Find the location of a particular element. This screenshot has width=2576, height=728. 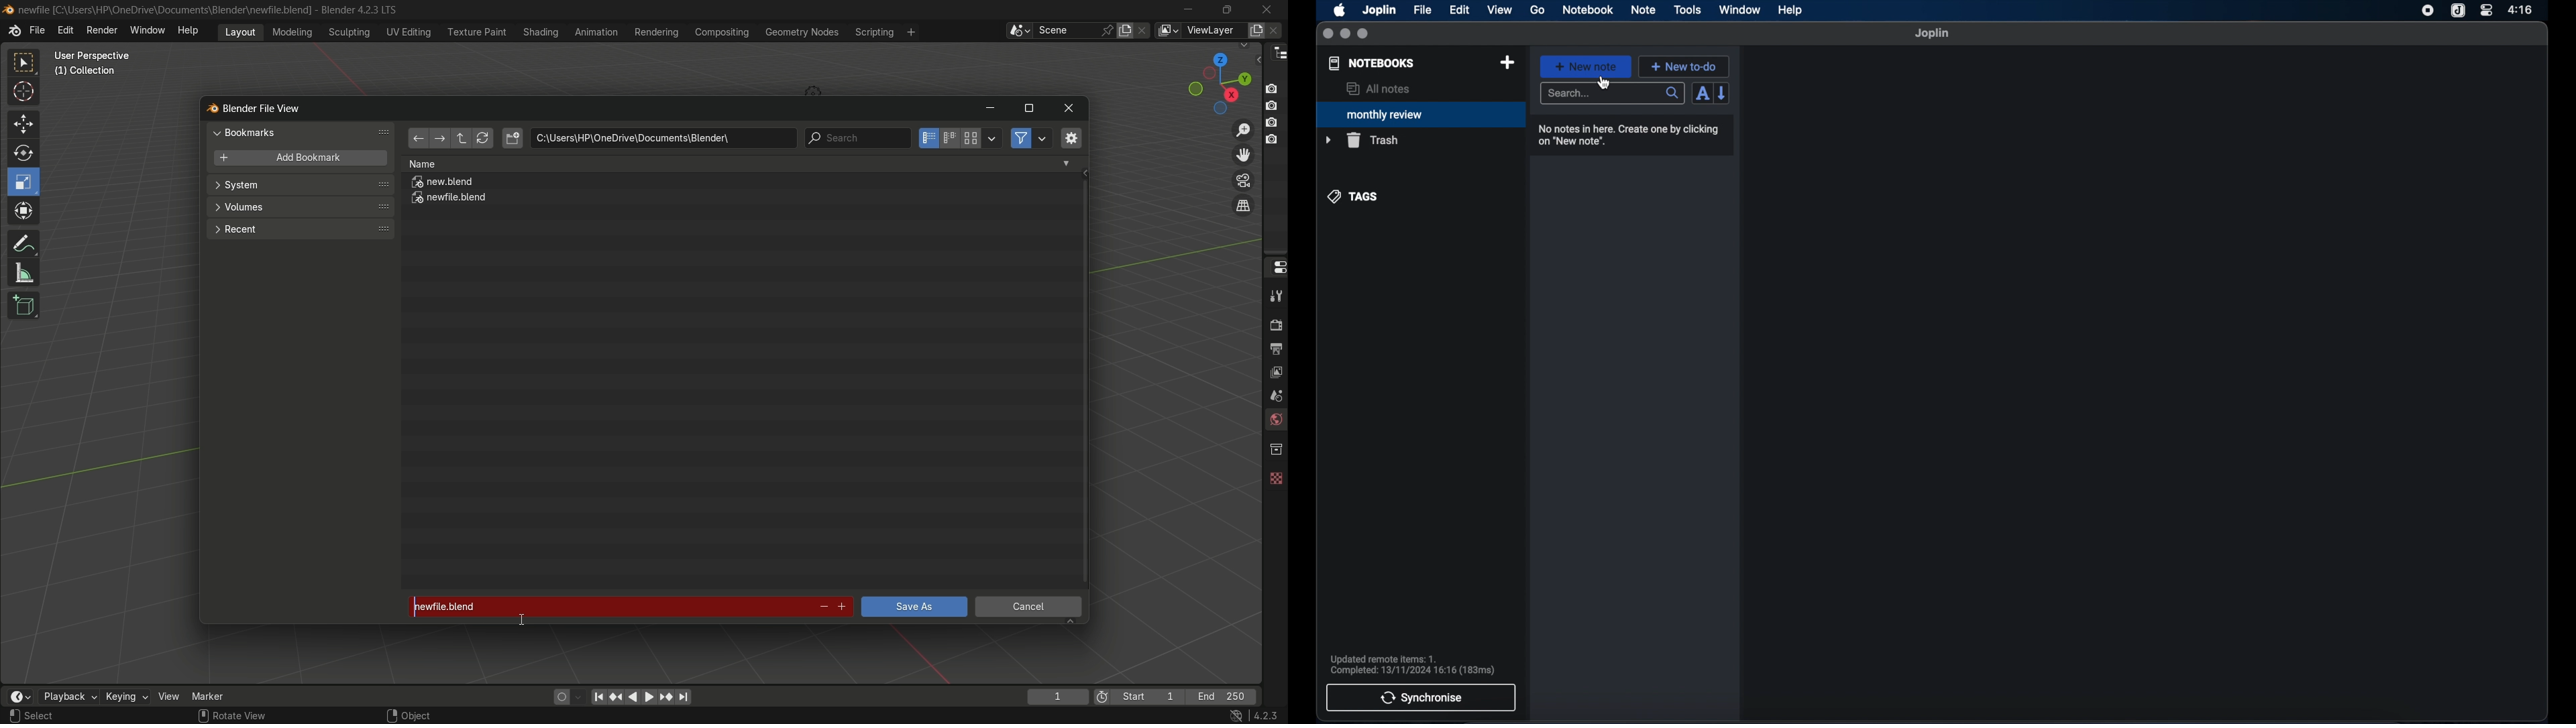

trash is located at coordinates (1362, 140).